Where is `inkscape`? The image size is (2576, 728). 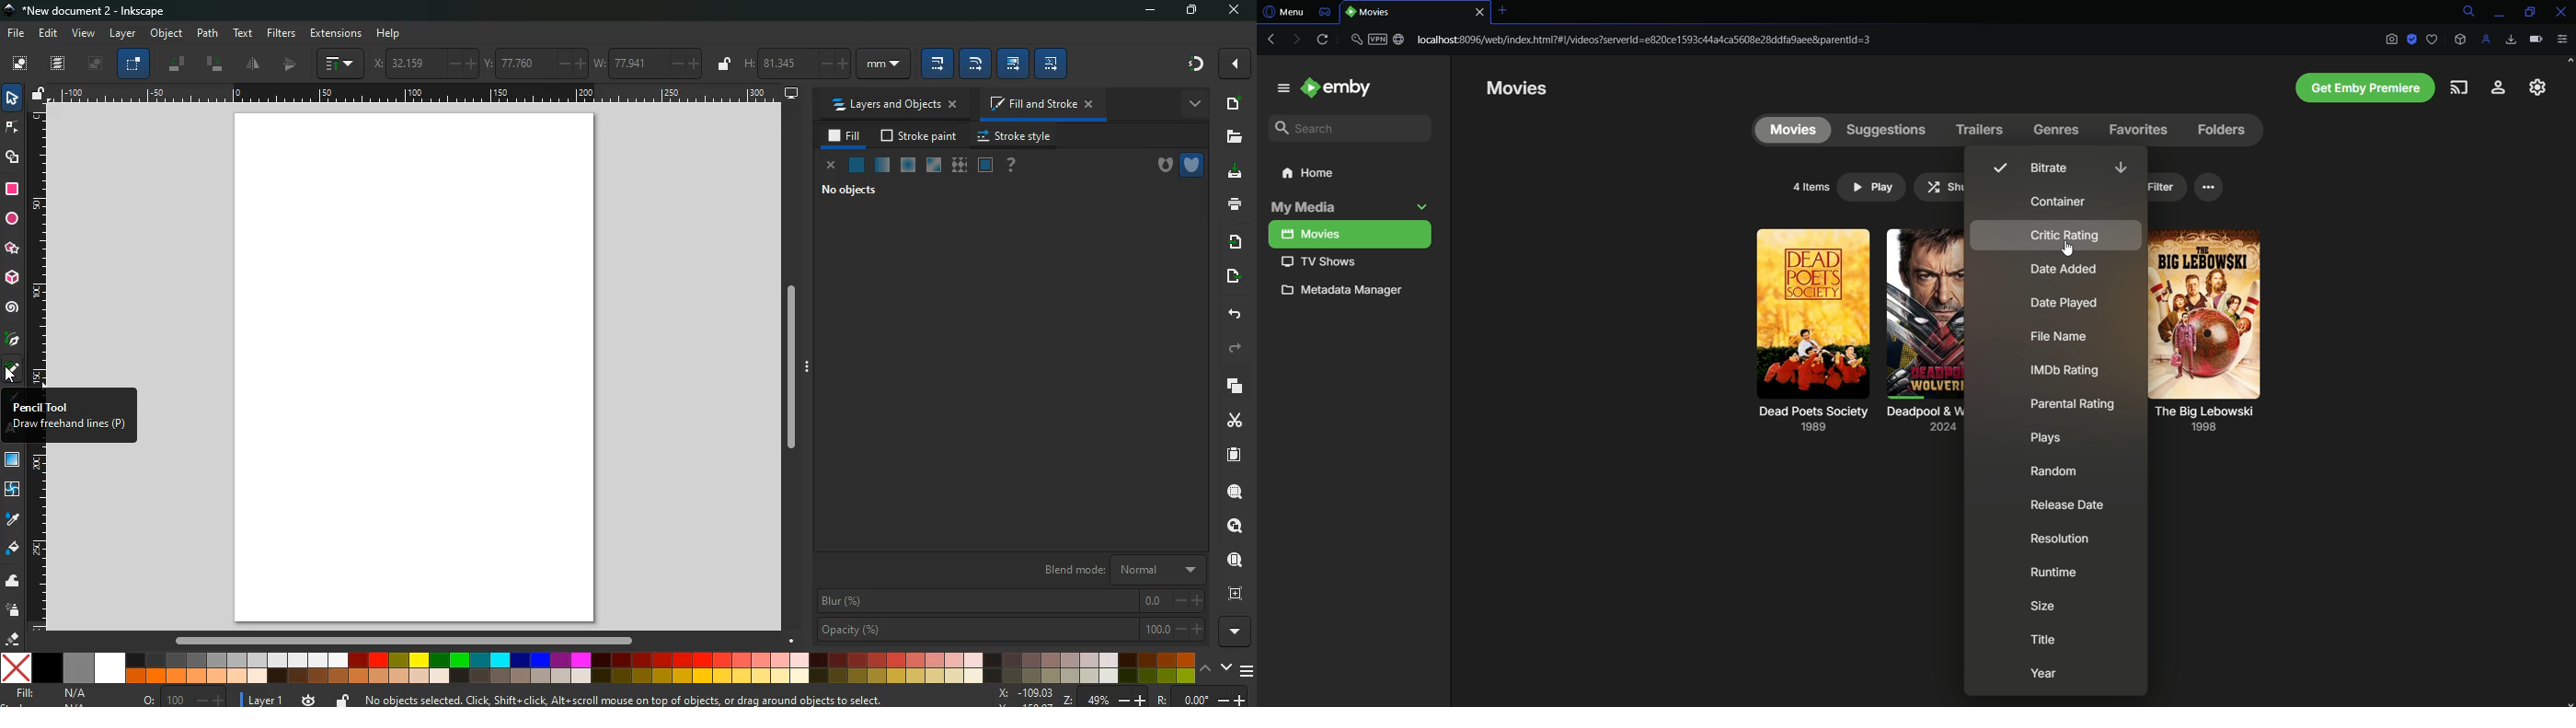
inkscape is located at coordinates (98, 10).